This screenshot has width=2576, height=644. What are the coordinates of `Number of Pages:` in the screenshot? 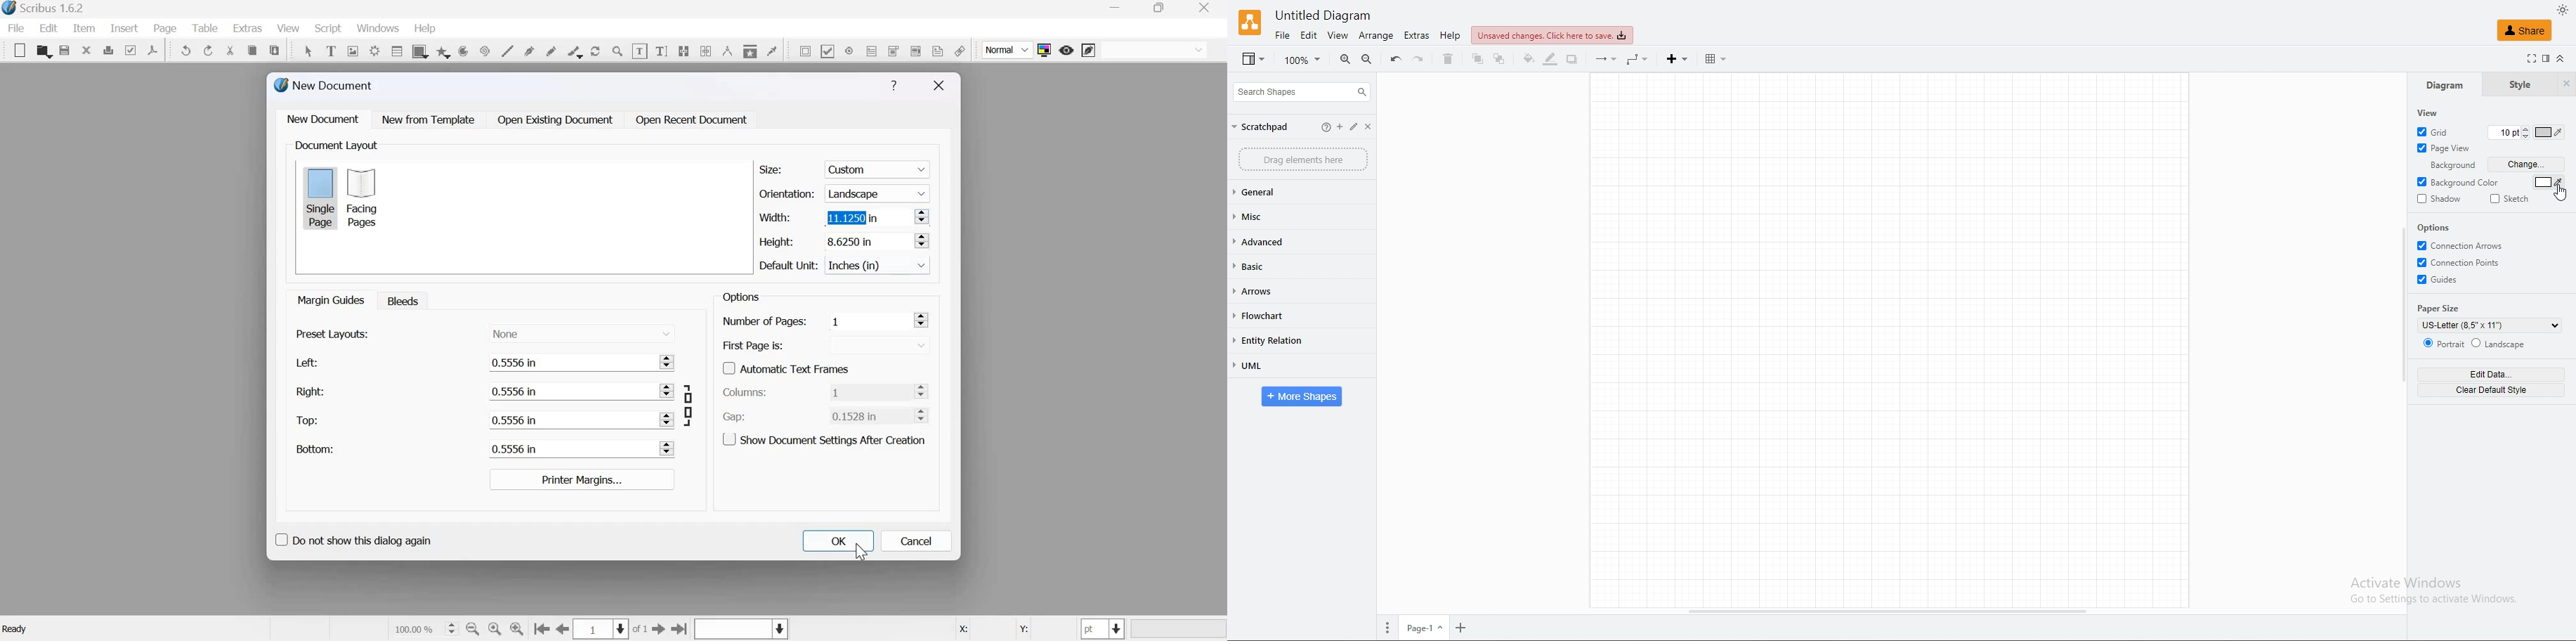 It's located at (765, 322).